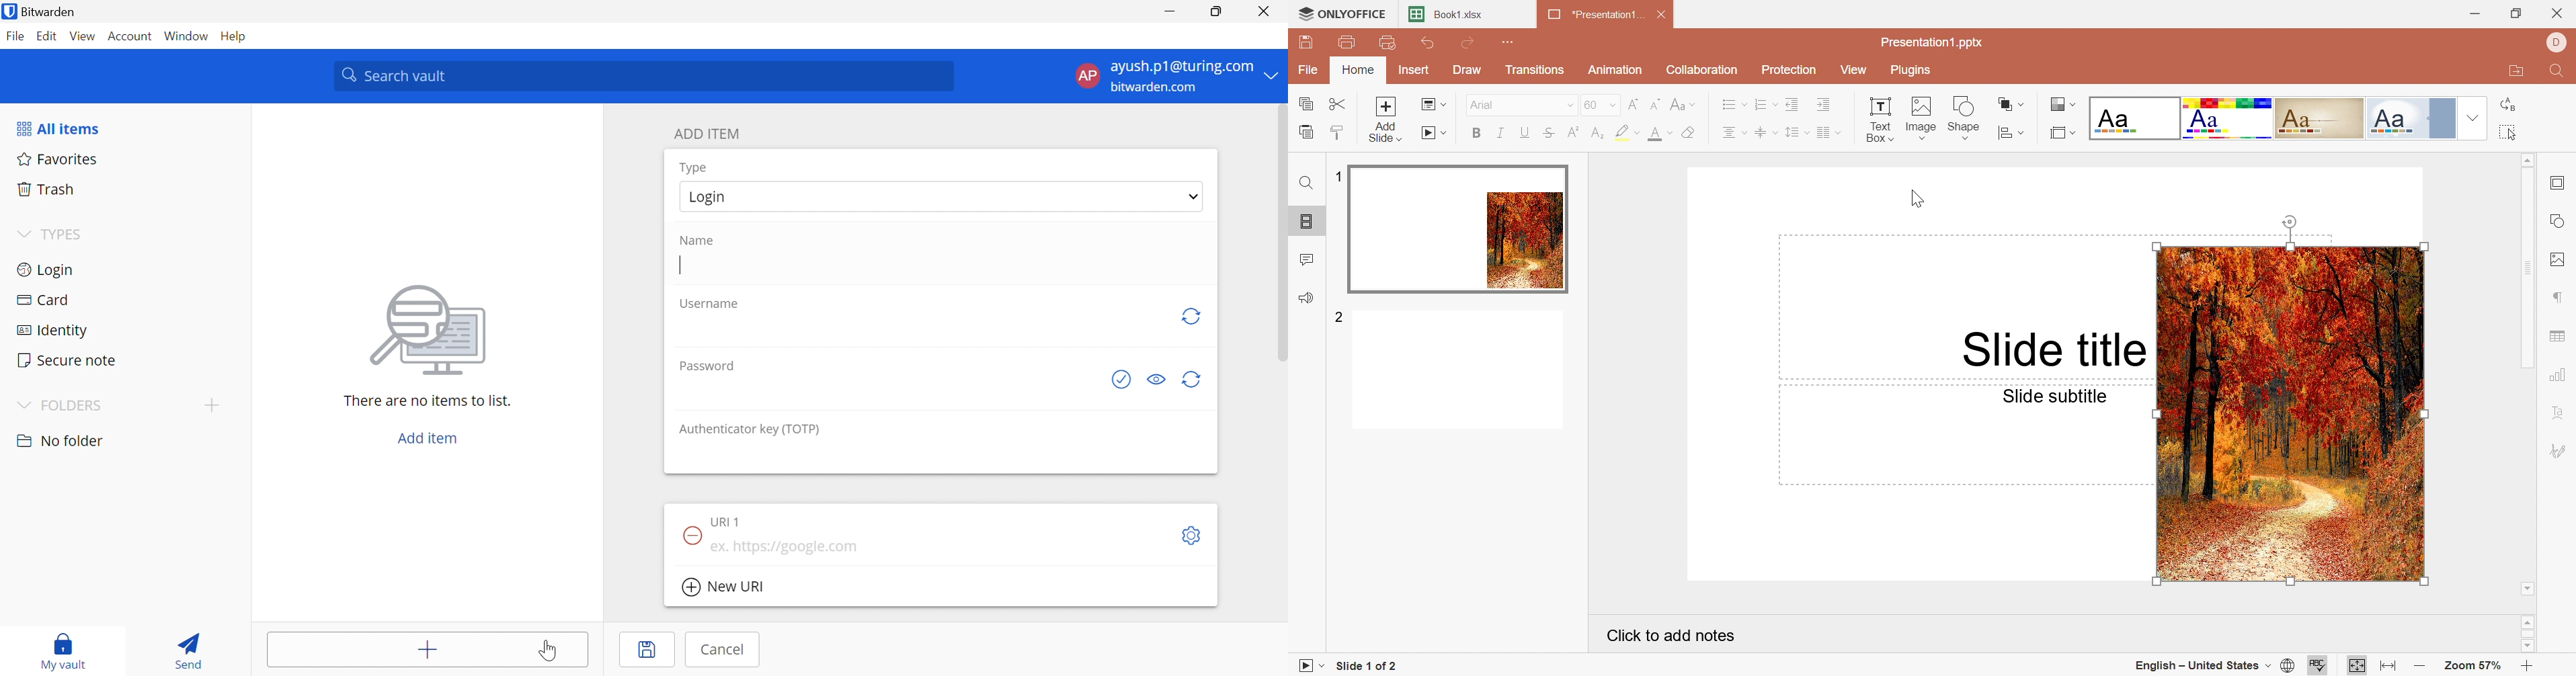 The width and height of the screenshot is (2576, 700). Describe the element at coordinates (647, 651) in the screenshot. I see `Save` at that location.